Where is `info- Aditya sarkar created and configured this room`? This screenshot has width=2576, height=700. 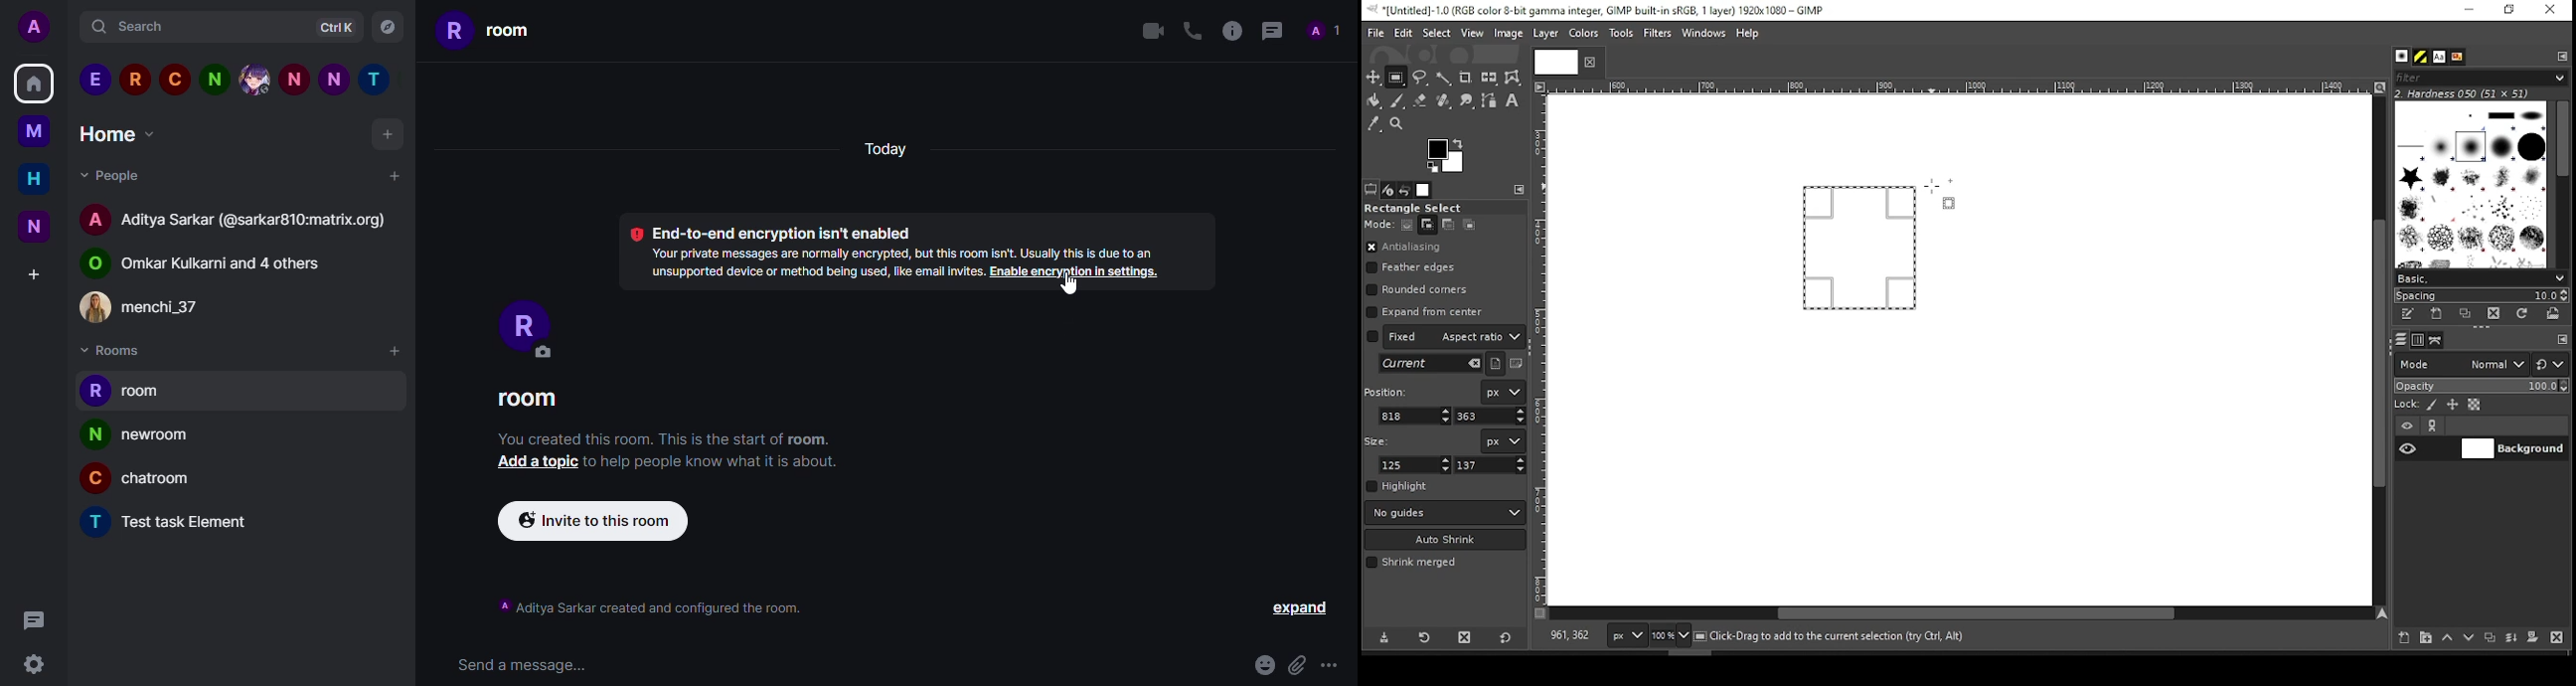
info- Aditya sarkar created and configured this room is located at coordinates (653, 605).